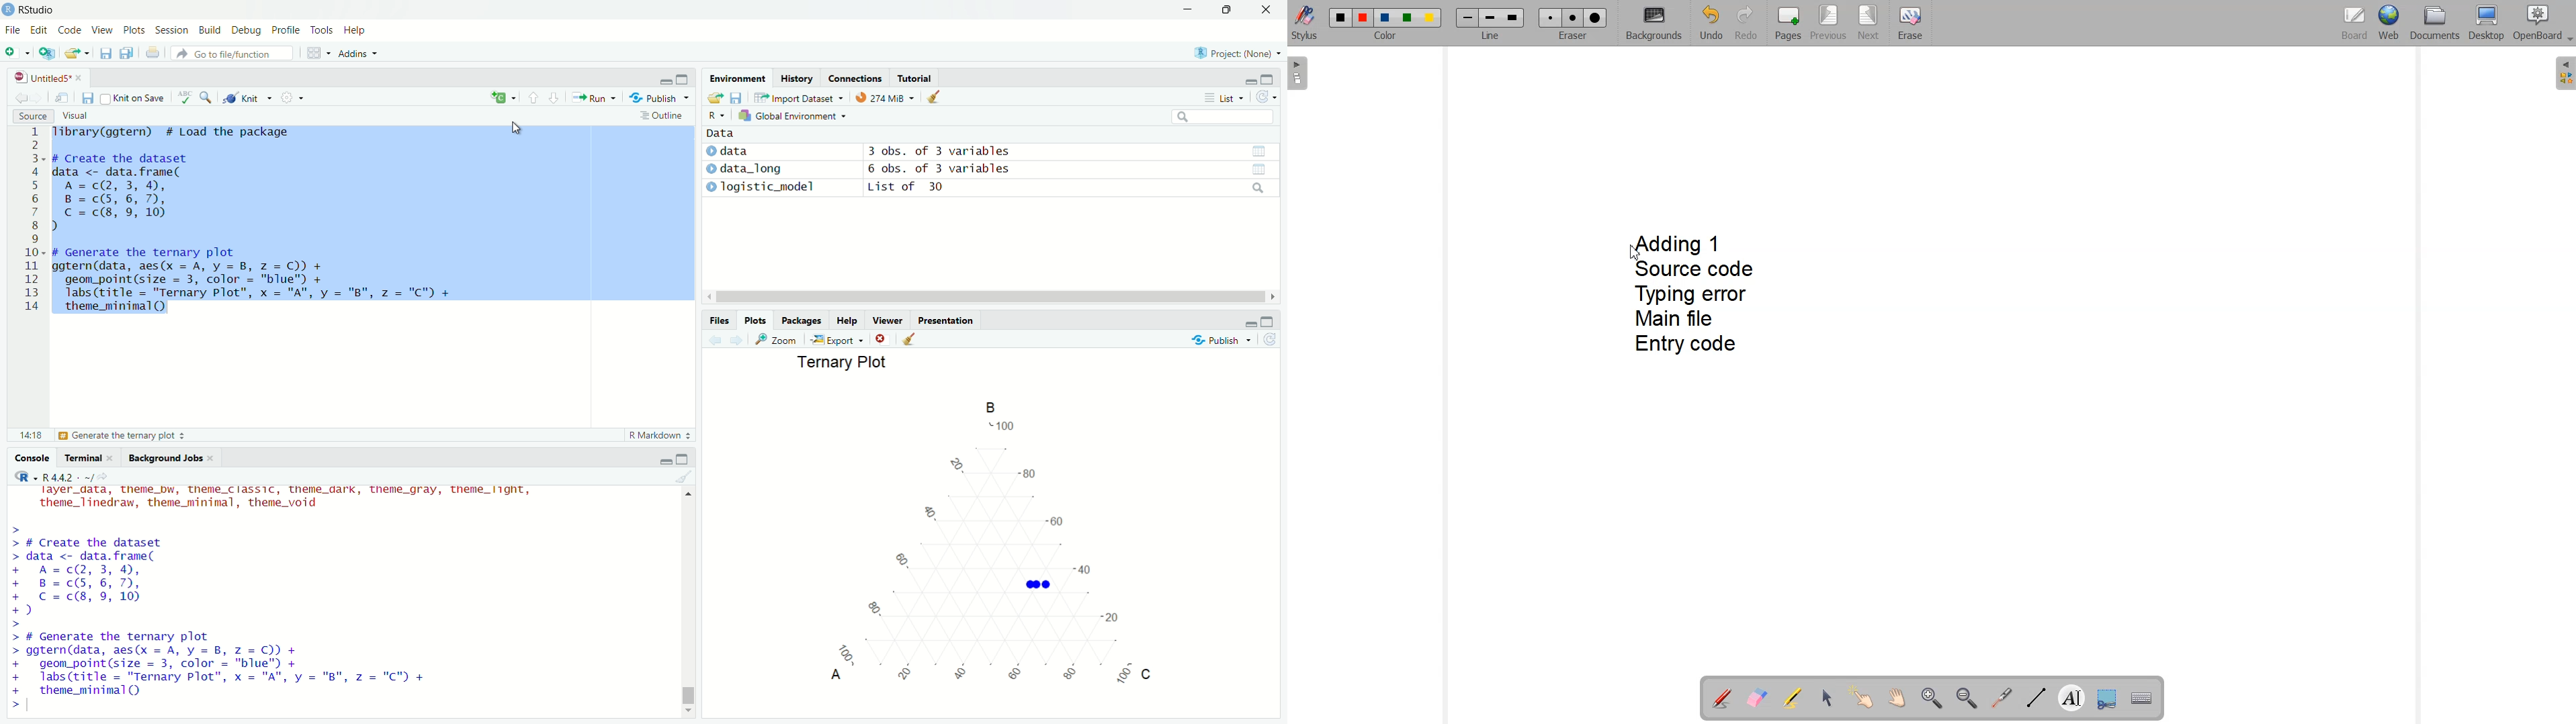 The width and height of the screenshot is (2576, 728). What do you see at coordinates (840, 363) in the screenshot?
I see `Temporary Plot` at bounding box center [840, 363].